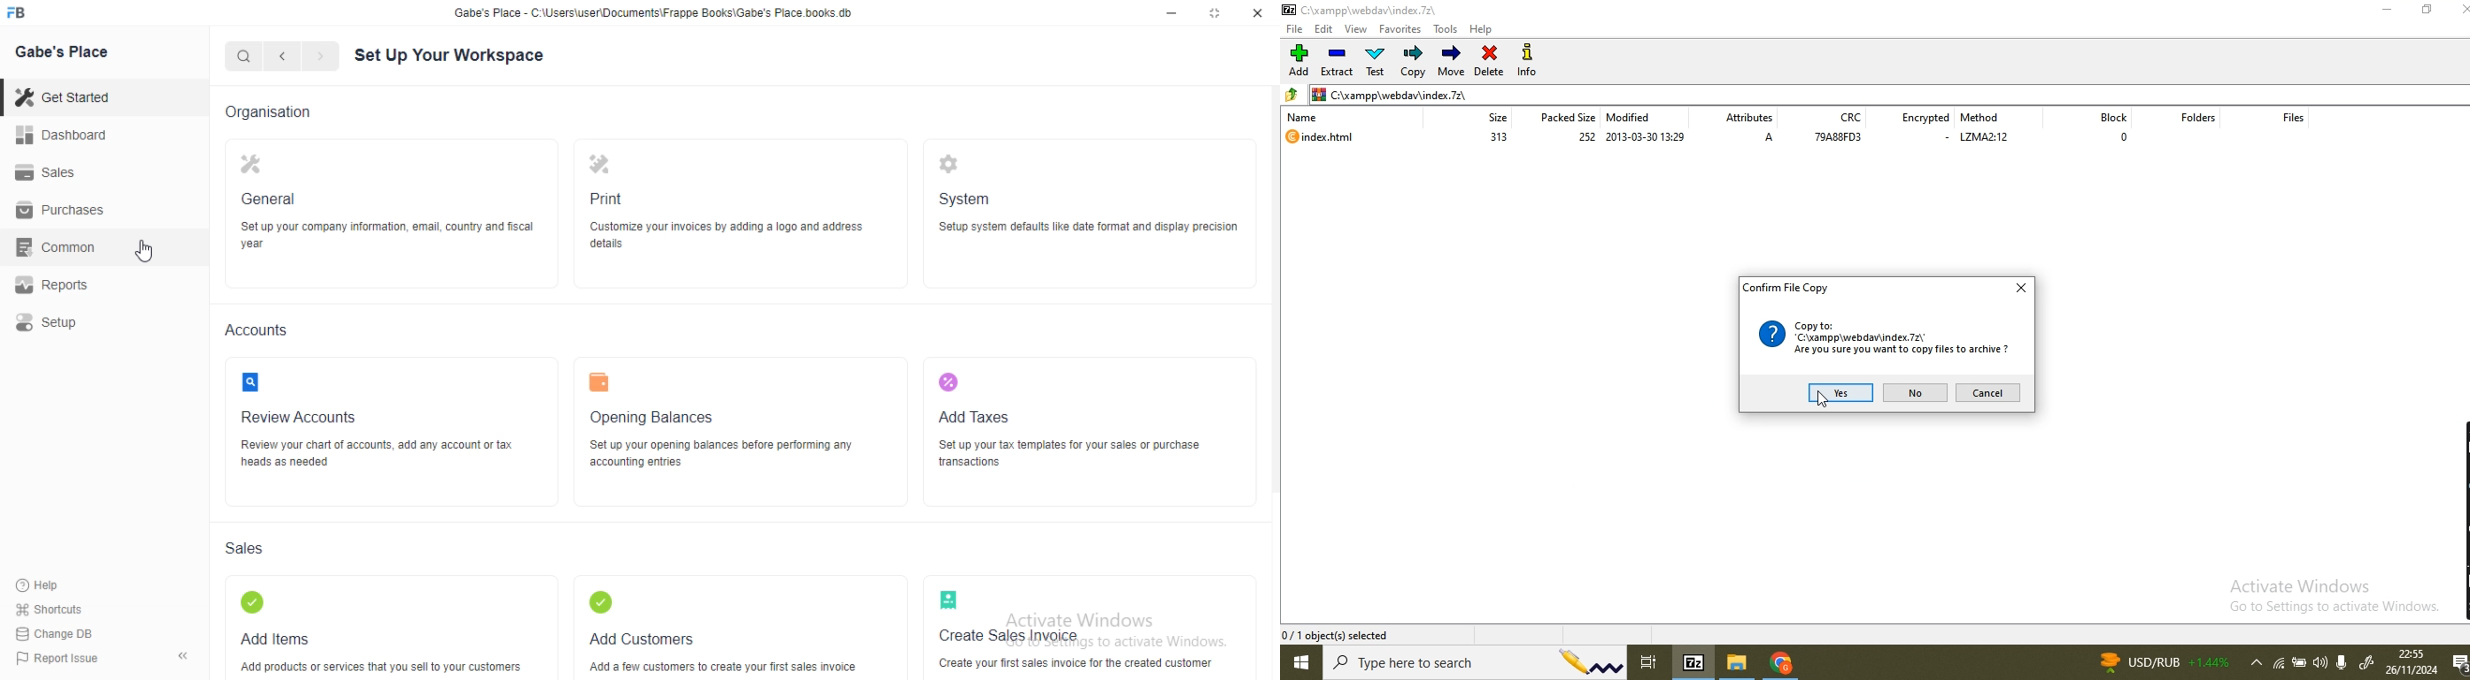 This screenshot has height=700, width=2492. Describe the element at coordinates (389, 234) in the screenshot. I see `‘Set up your company information, email. country and fiscal
year` at that location.